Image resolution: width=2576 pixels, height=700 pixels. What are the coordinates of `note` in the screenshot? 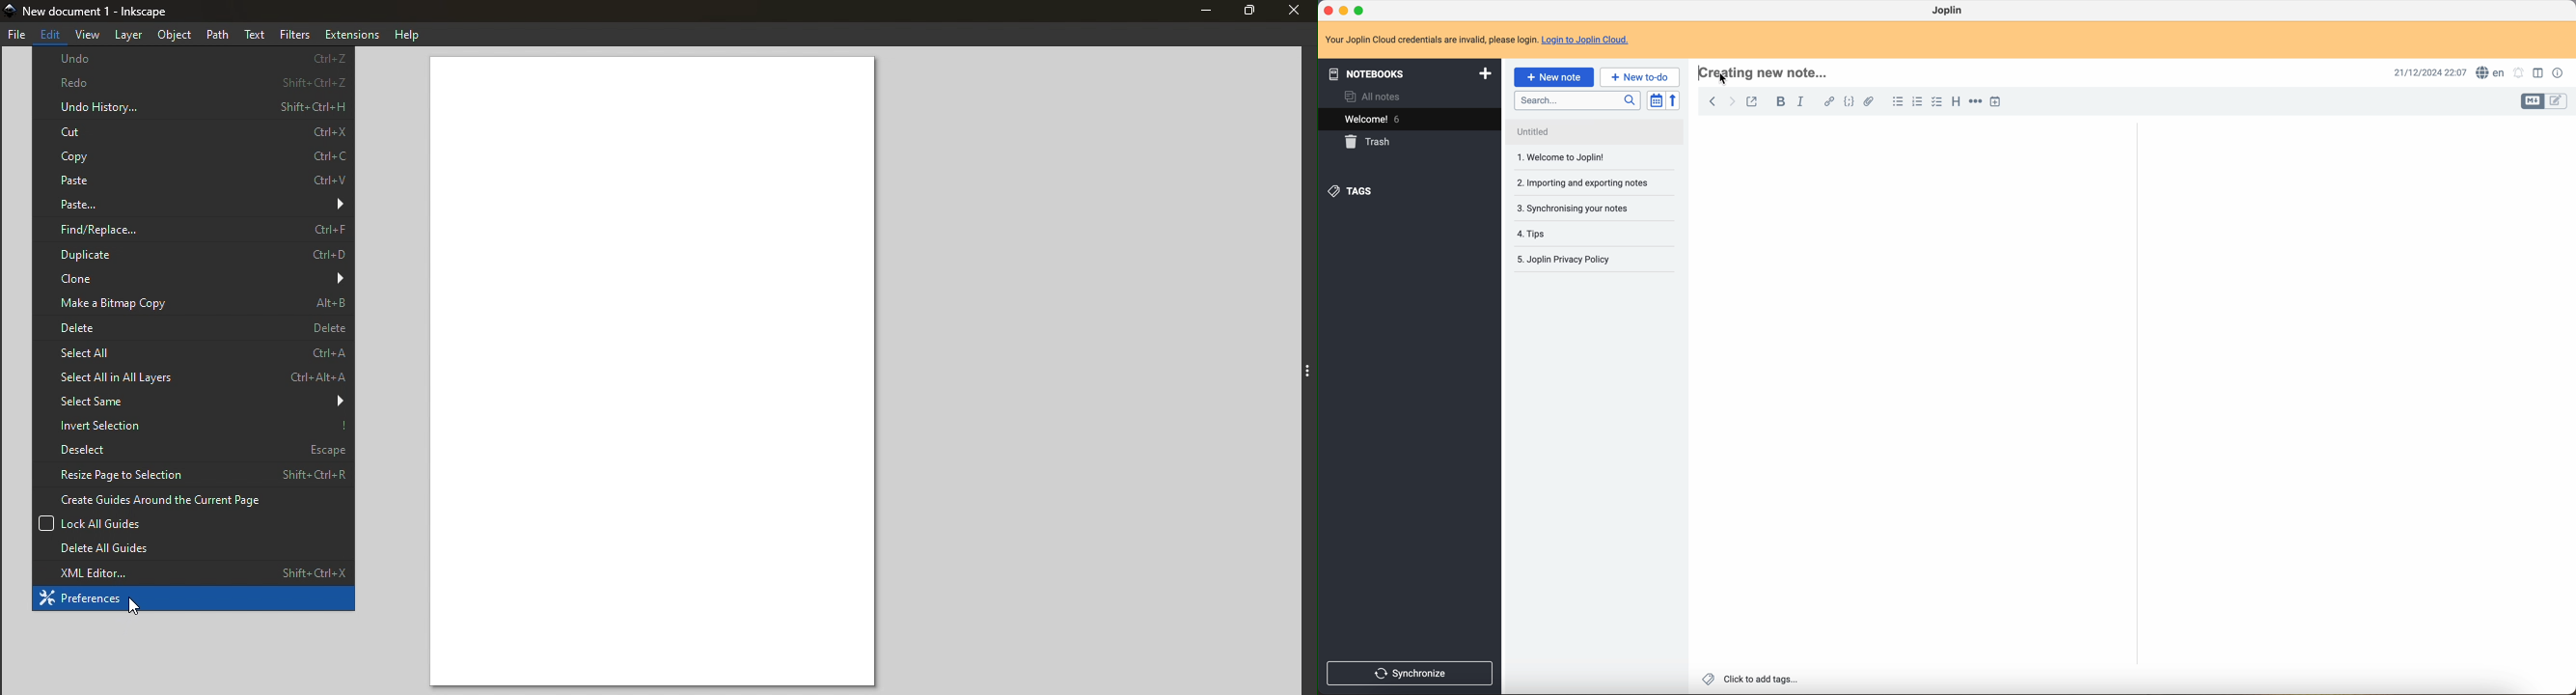 It's located at (1478, 40).